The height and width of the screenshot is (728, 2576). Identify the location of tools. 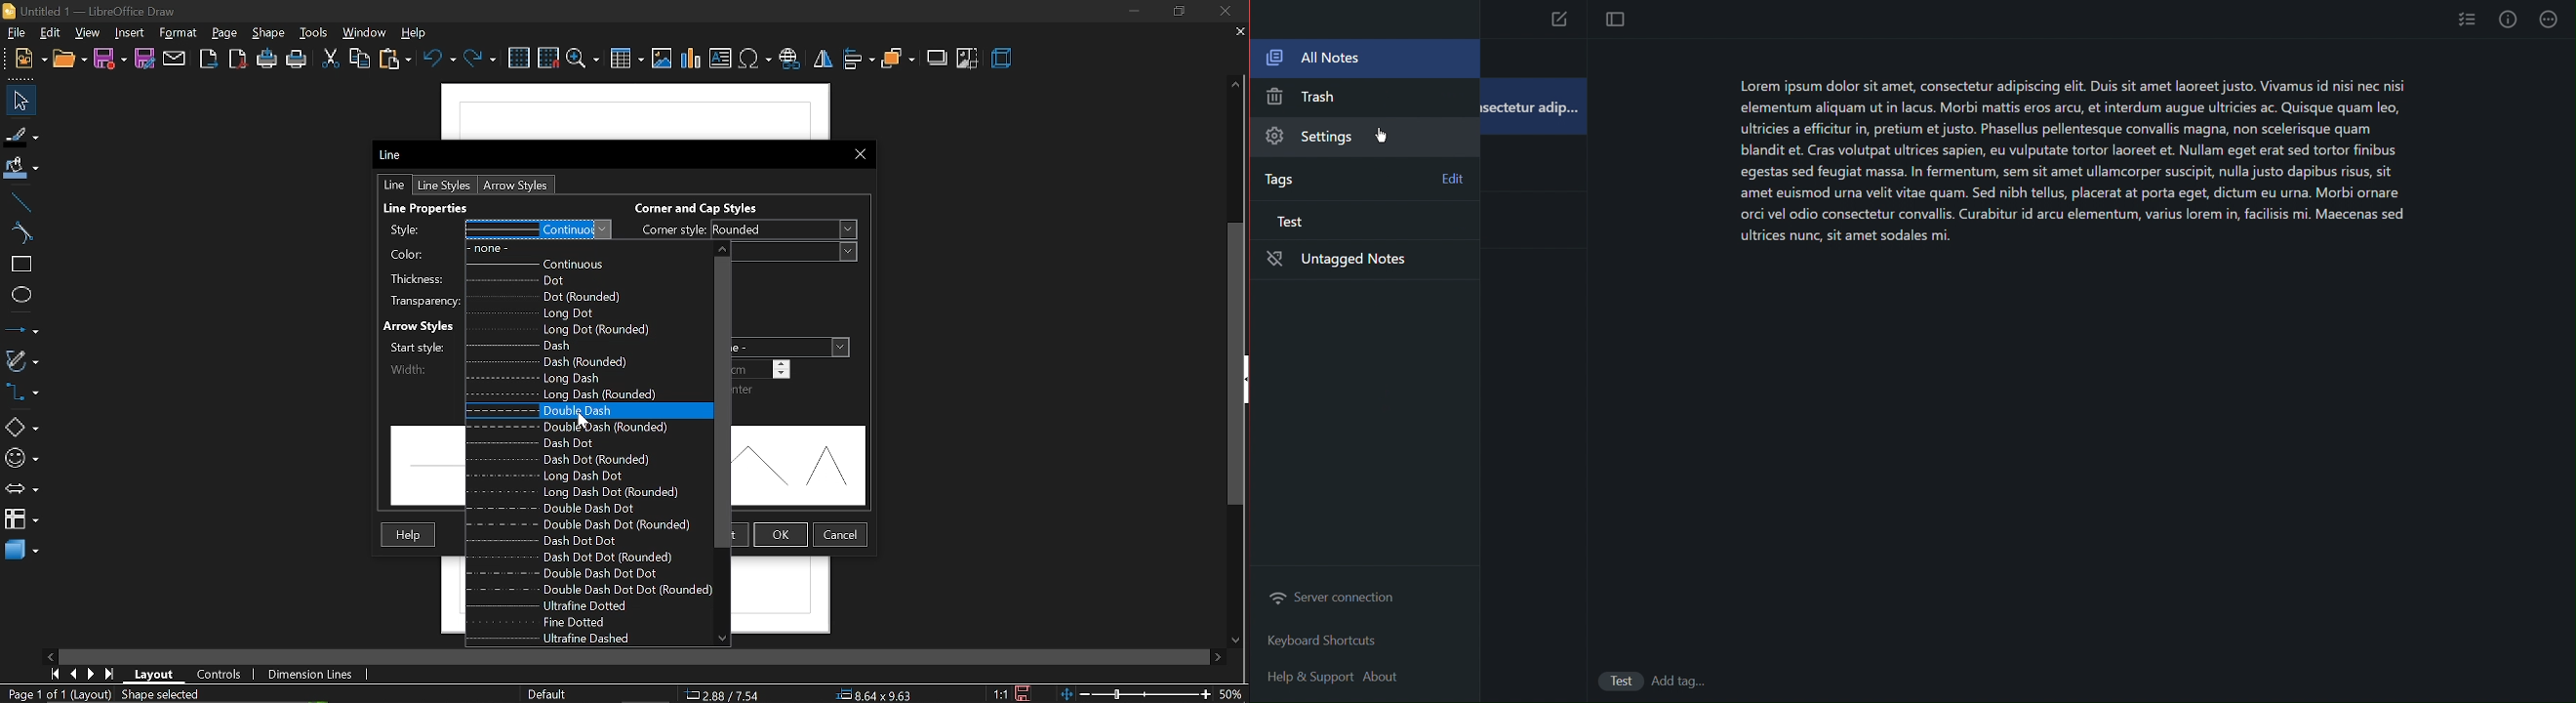
(314, 33).